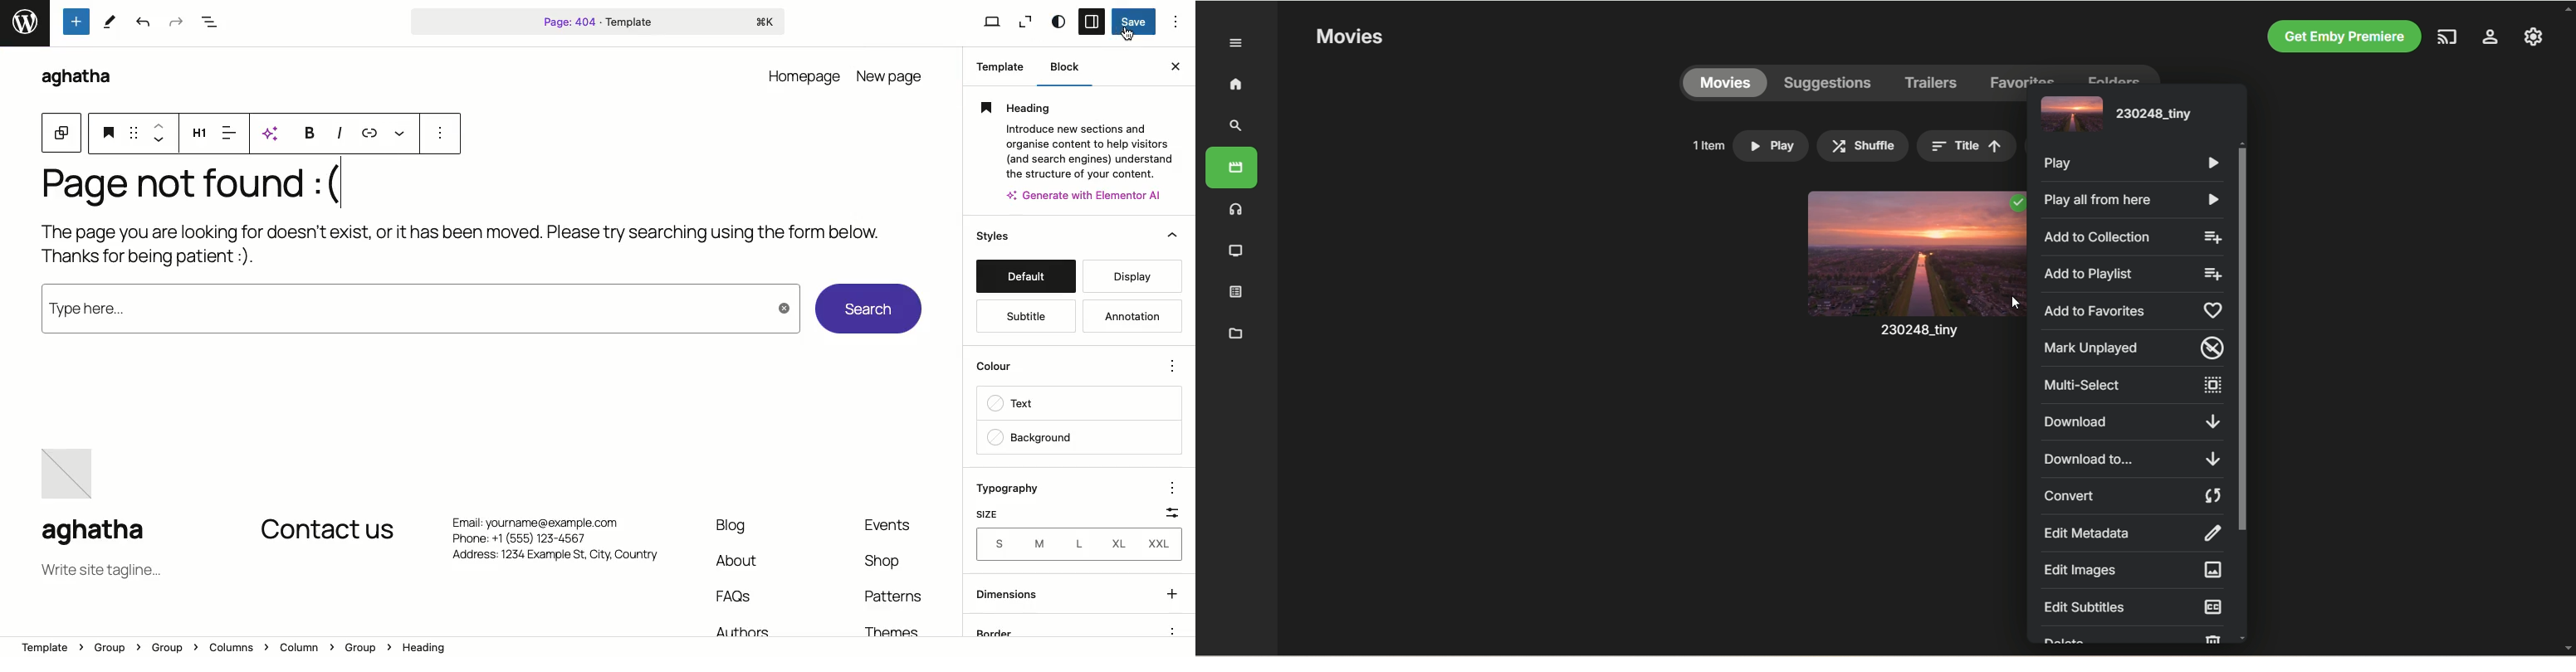 The width and height of the screenshot is (2576, 672). I want to click on Search, so click(867, 307).